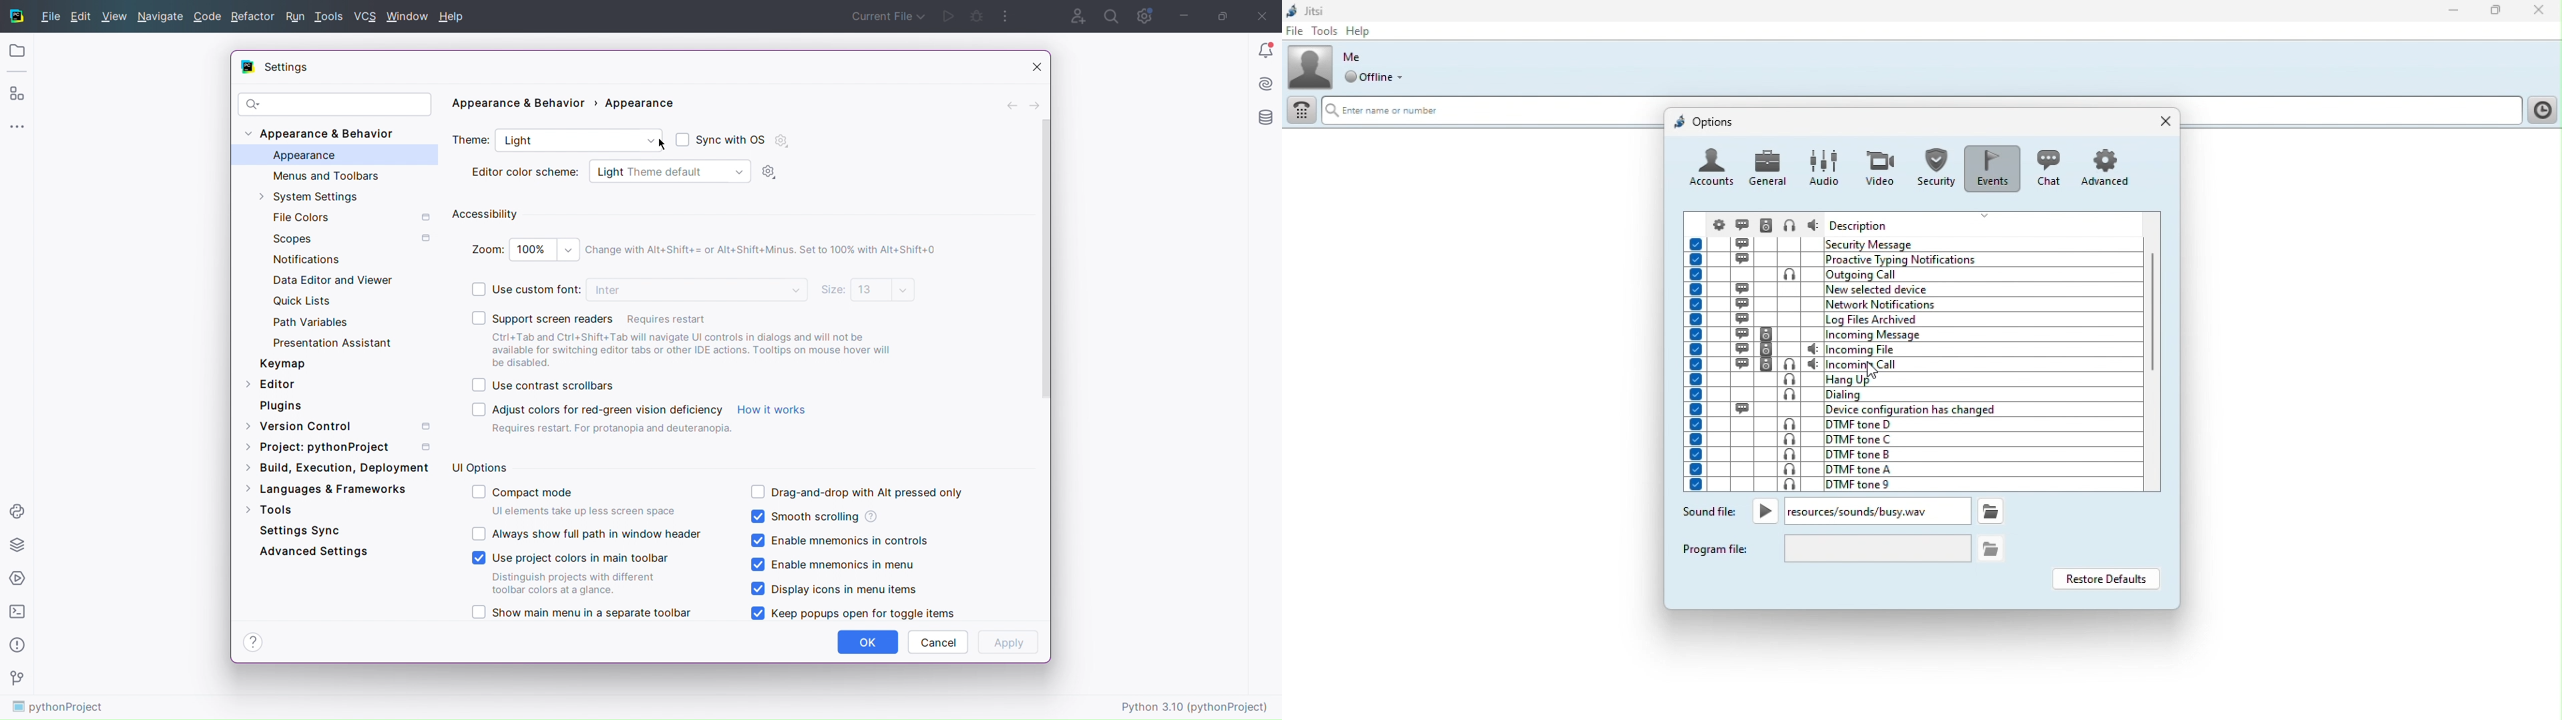 The height and width of the screenshot is (728, 2576). Describe the element at coordinates (1991, 163) in the screenshot. I see `Events` at that location.